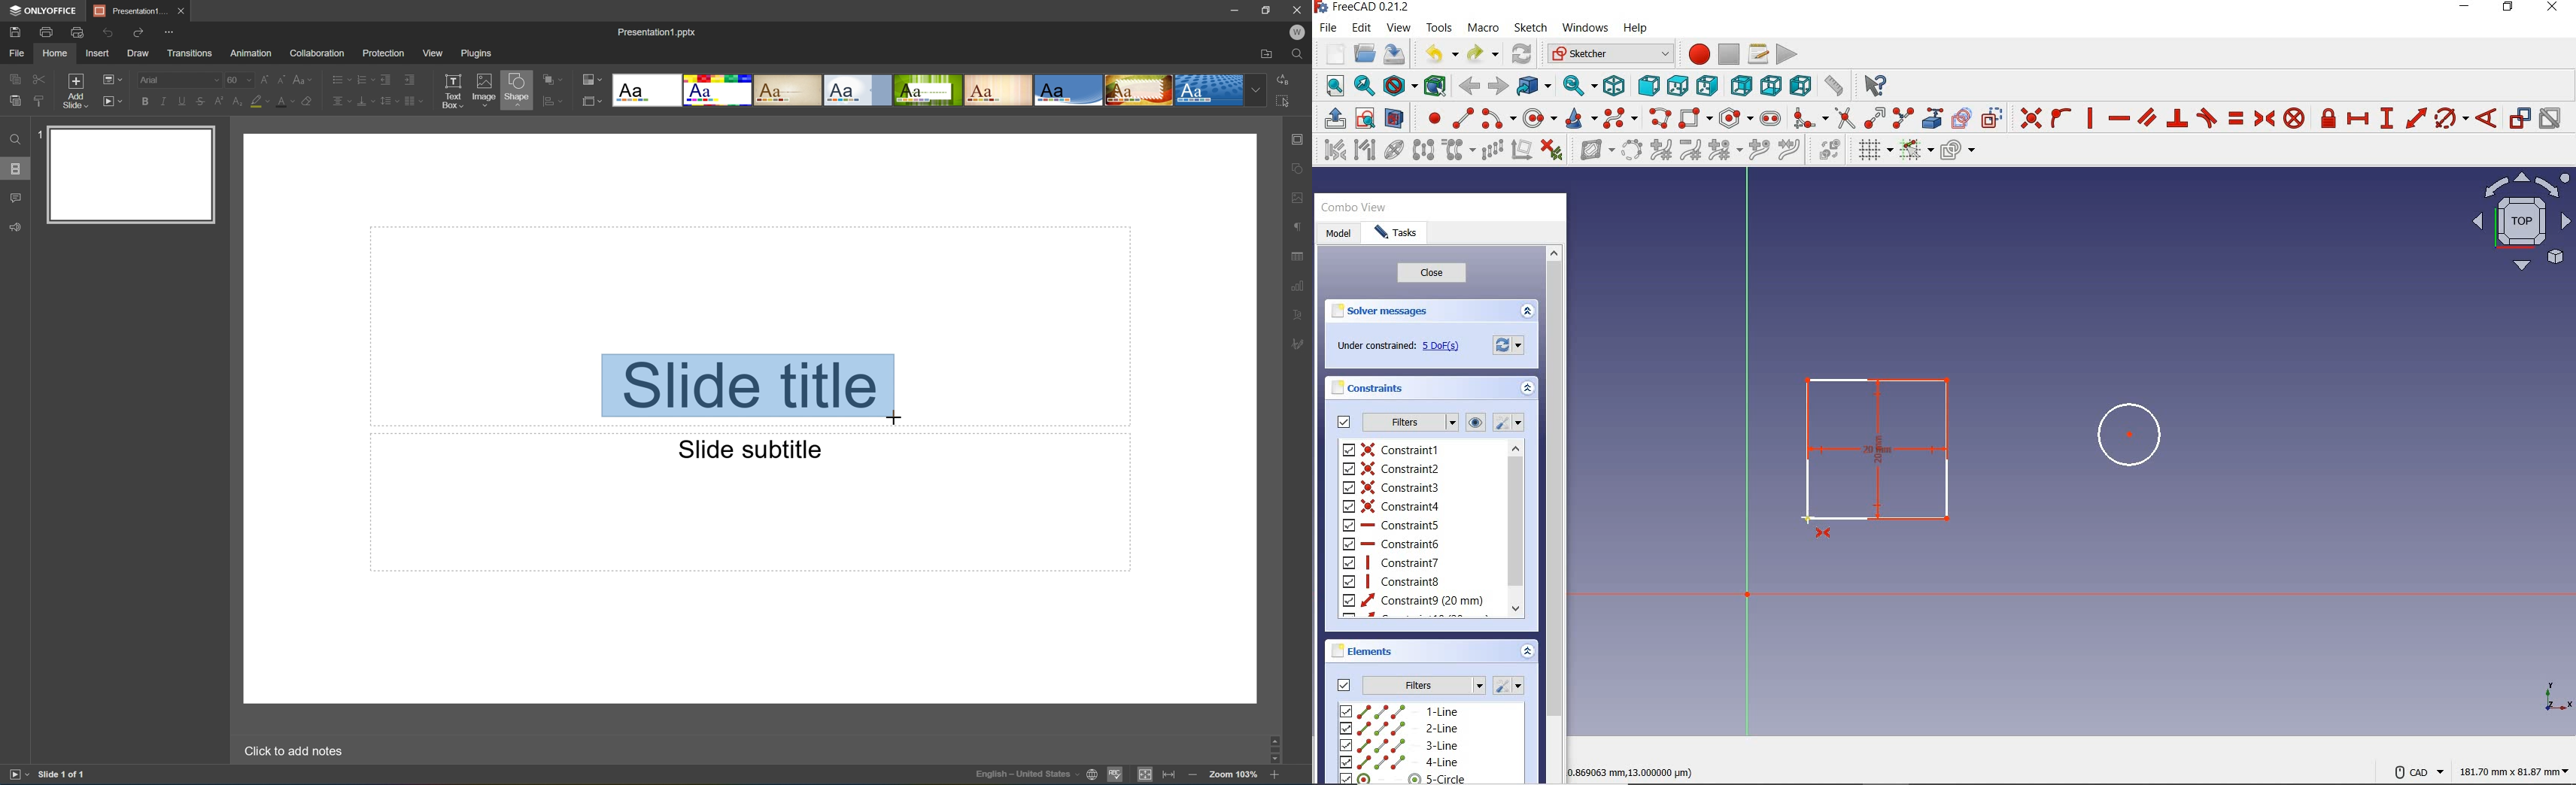 The width and height of the screenshot is (2576, 812). What do you see at coordinates (382, 52) in the screenshot?
I see `Protection` at bounding box center [382, 52].